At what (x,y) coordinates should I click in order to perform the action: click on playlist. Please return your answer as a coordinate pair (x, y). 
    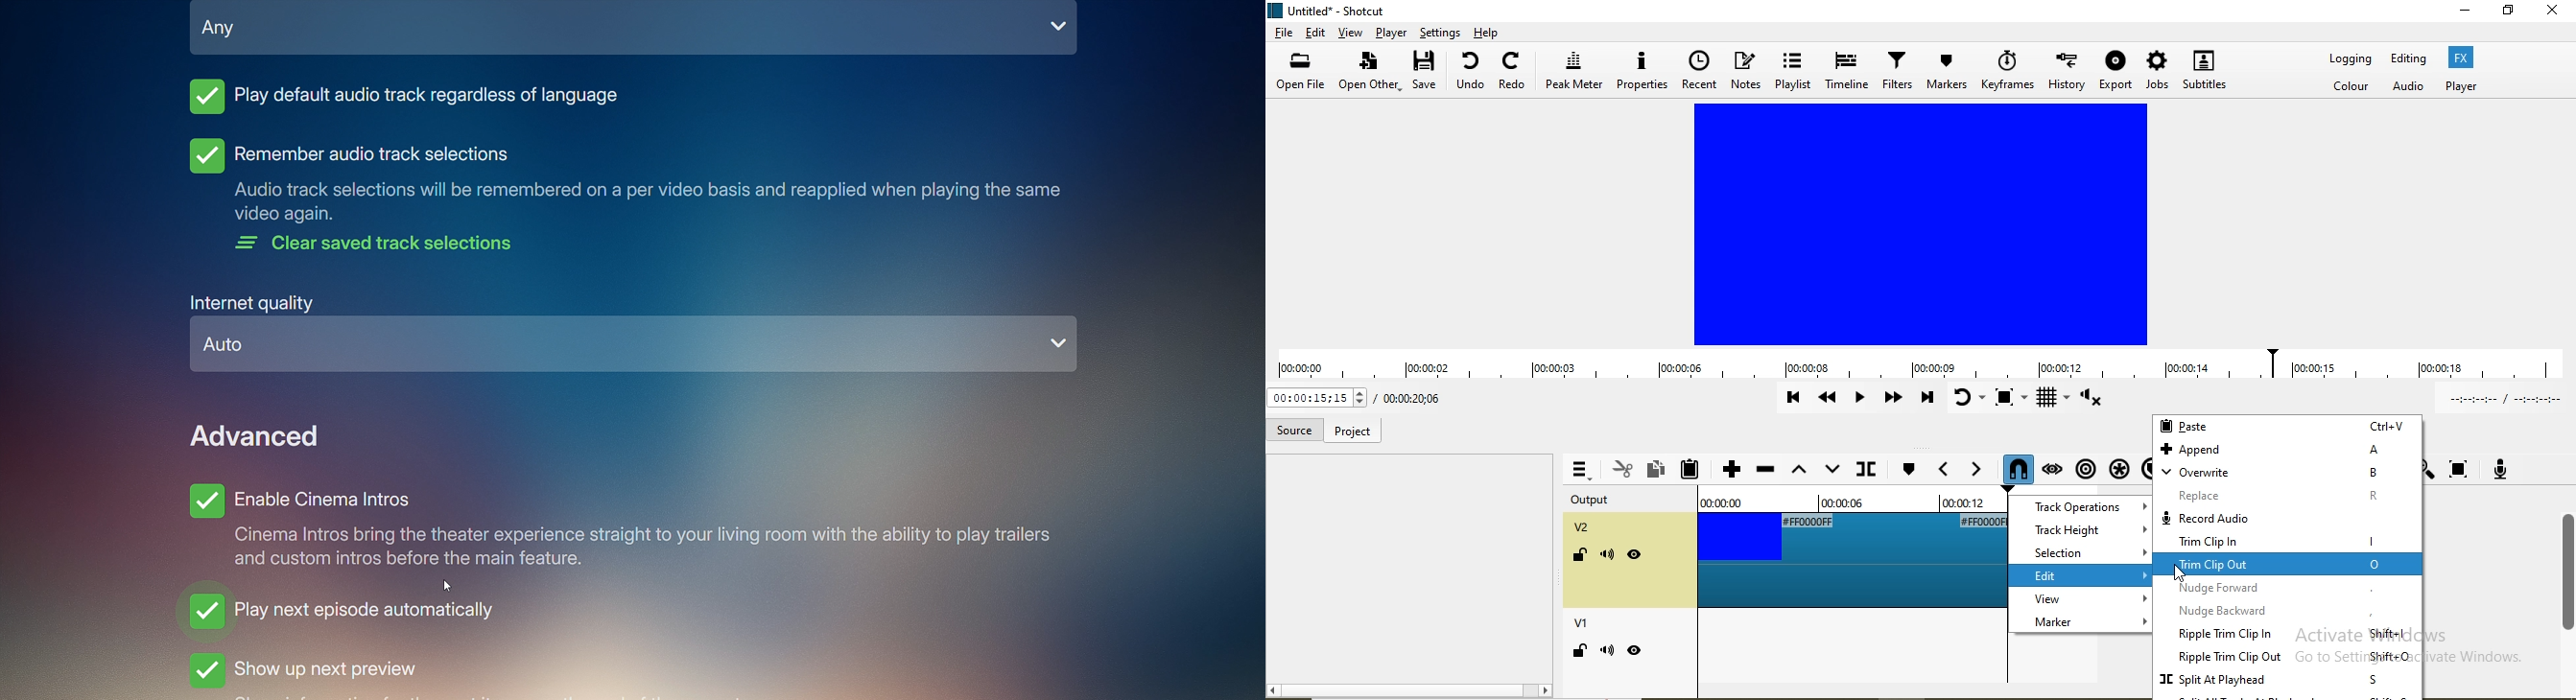
    Looking at the image, I should click on (1793, 70).